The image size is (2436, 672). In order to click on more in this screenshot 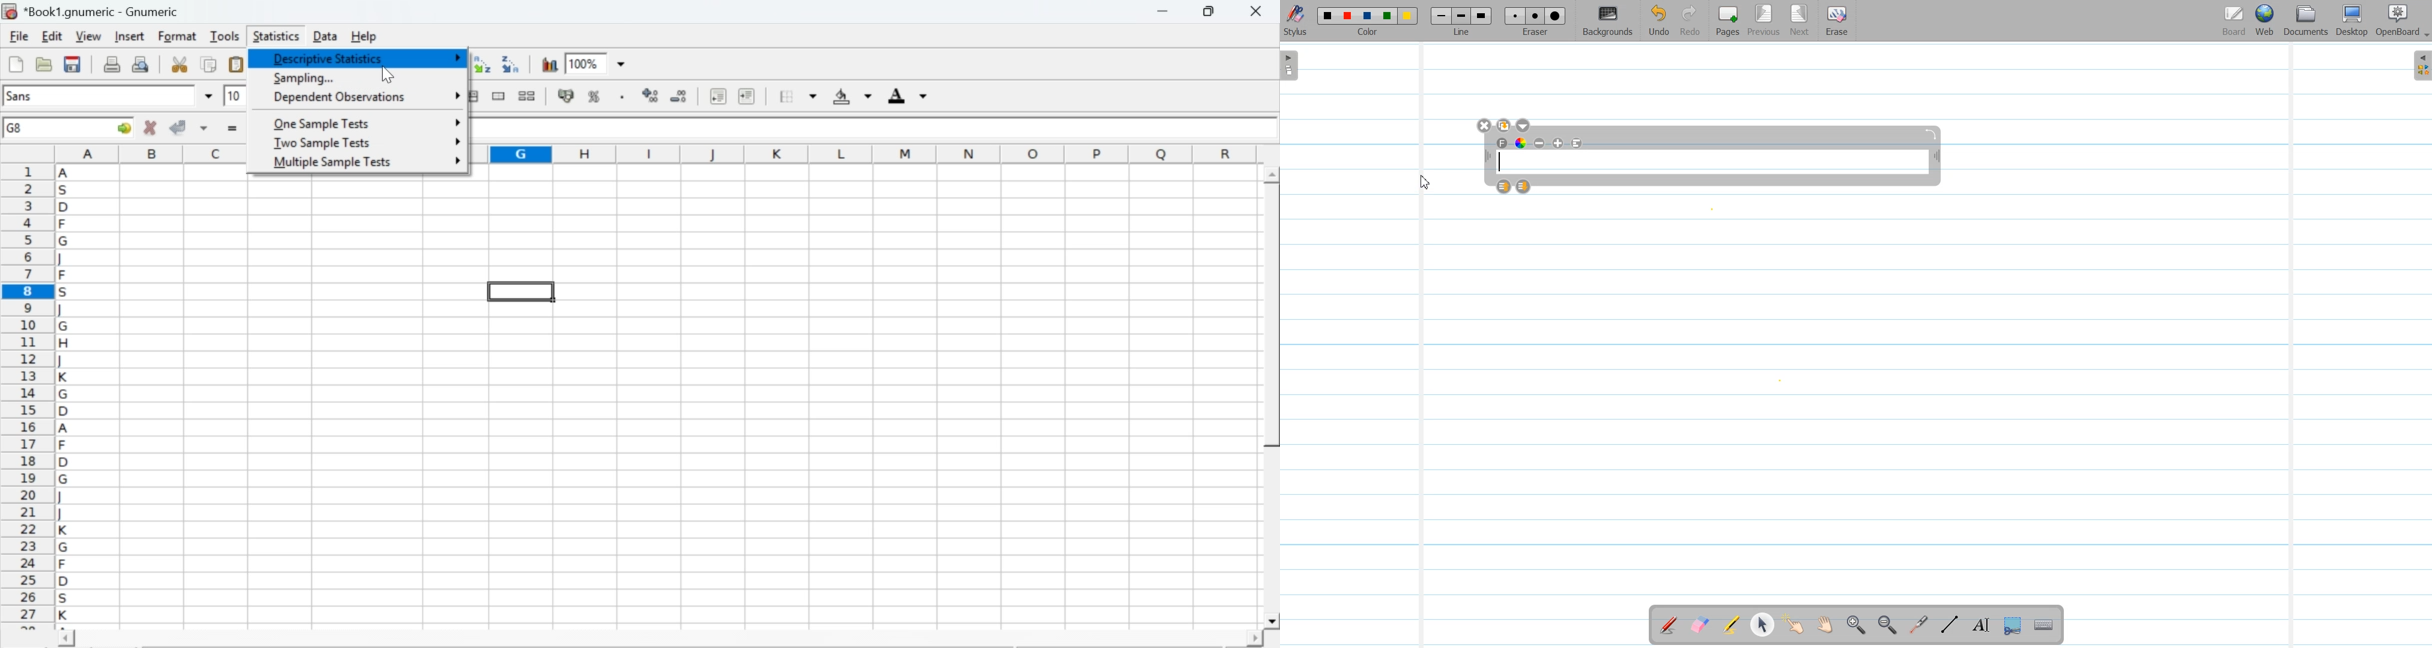, I will do `click(457, 58)`.